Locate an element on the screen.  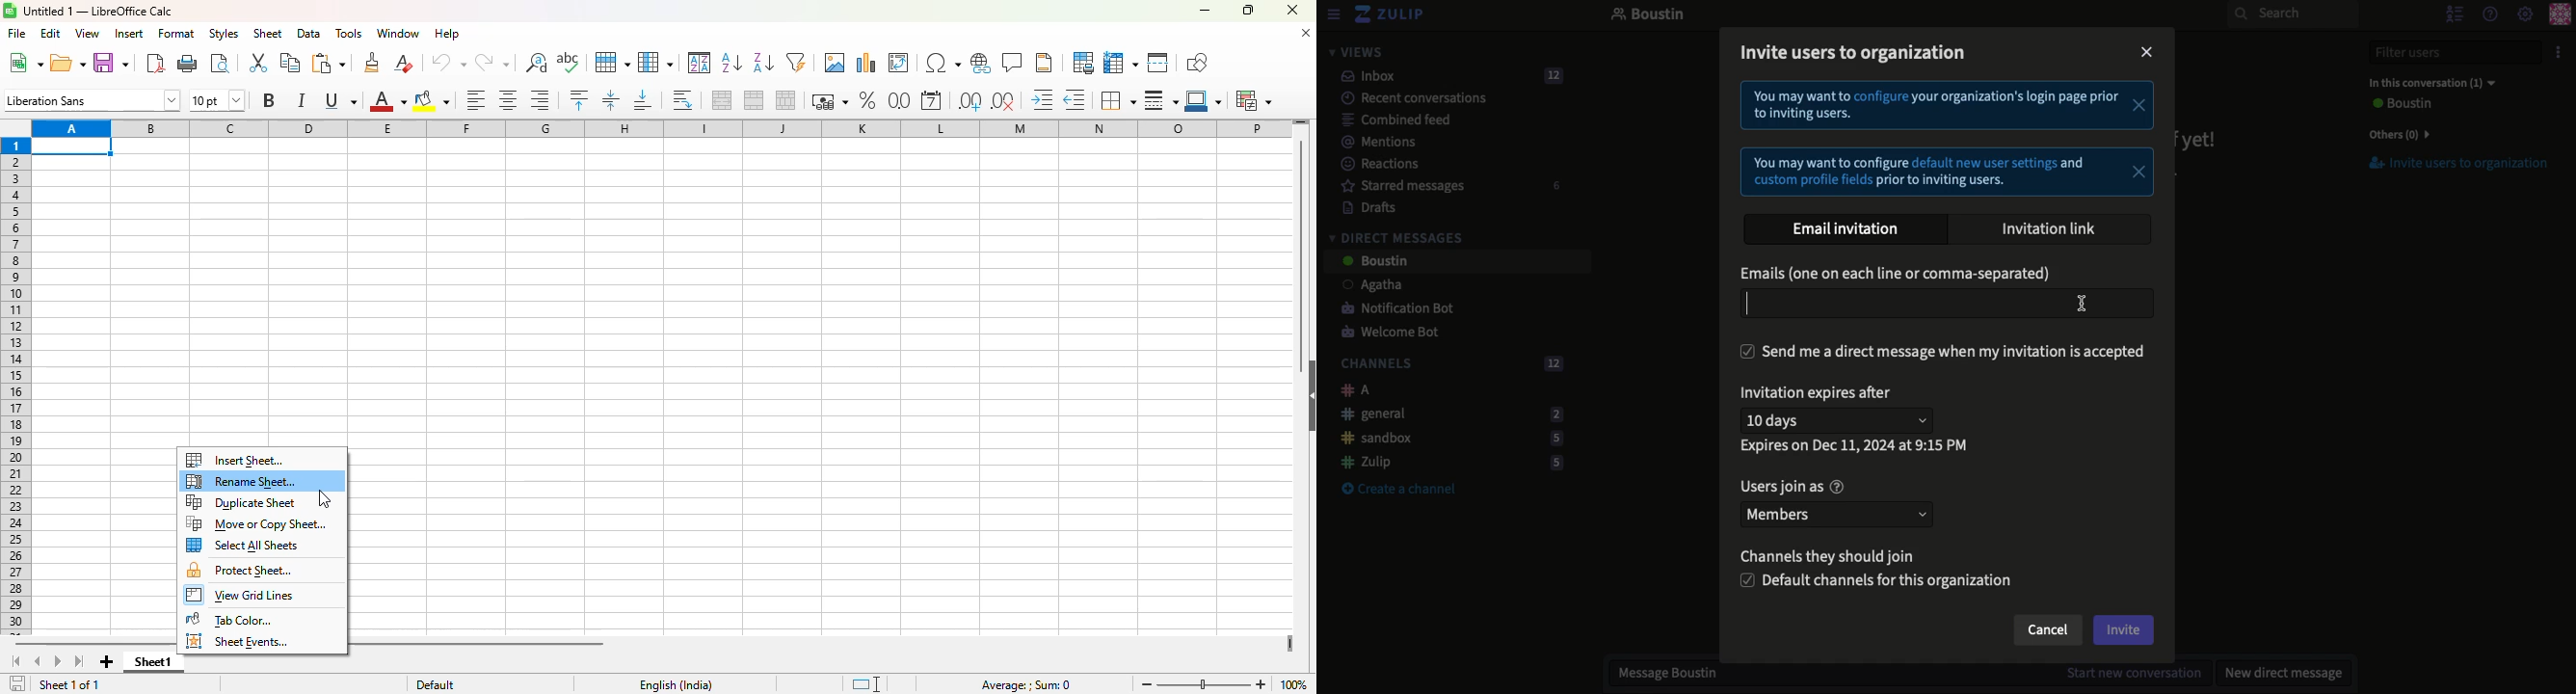
format as currency is located at coordinates (830, 101).